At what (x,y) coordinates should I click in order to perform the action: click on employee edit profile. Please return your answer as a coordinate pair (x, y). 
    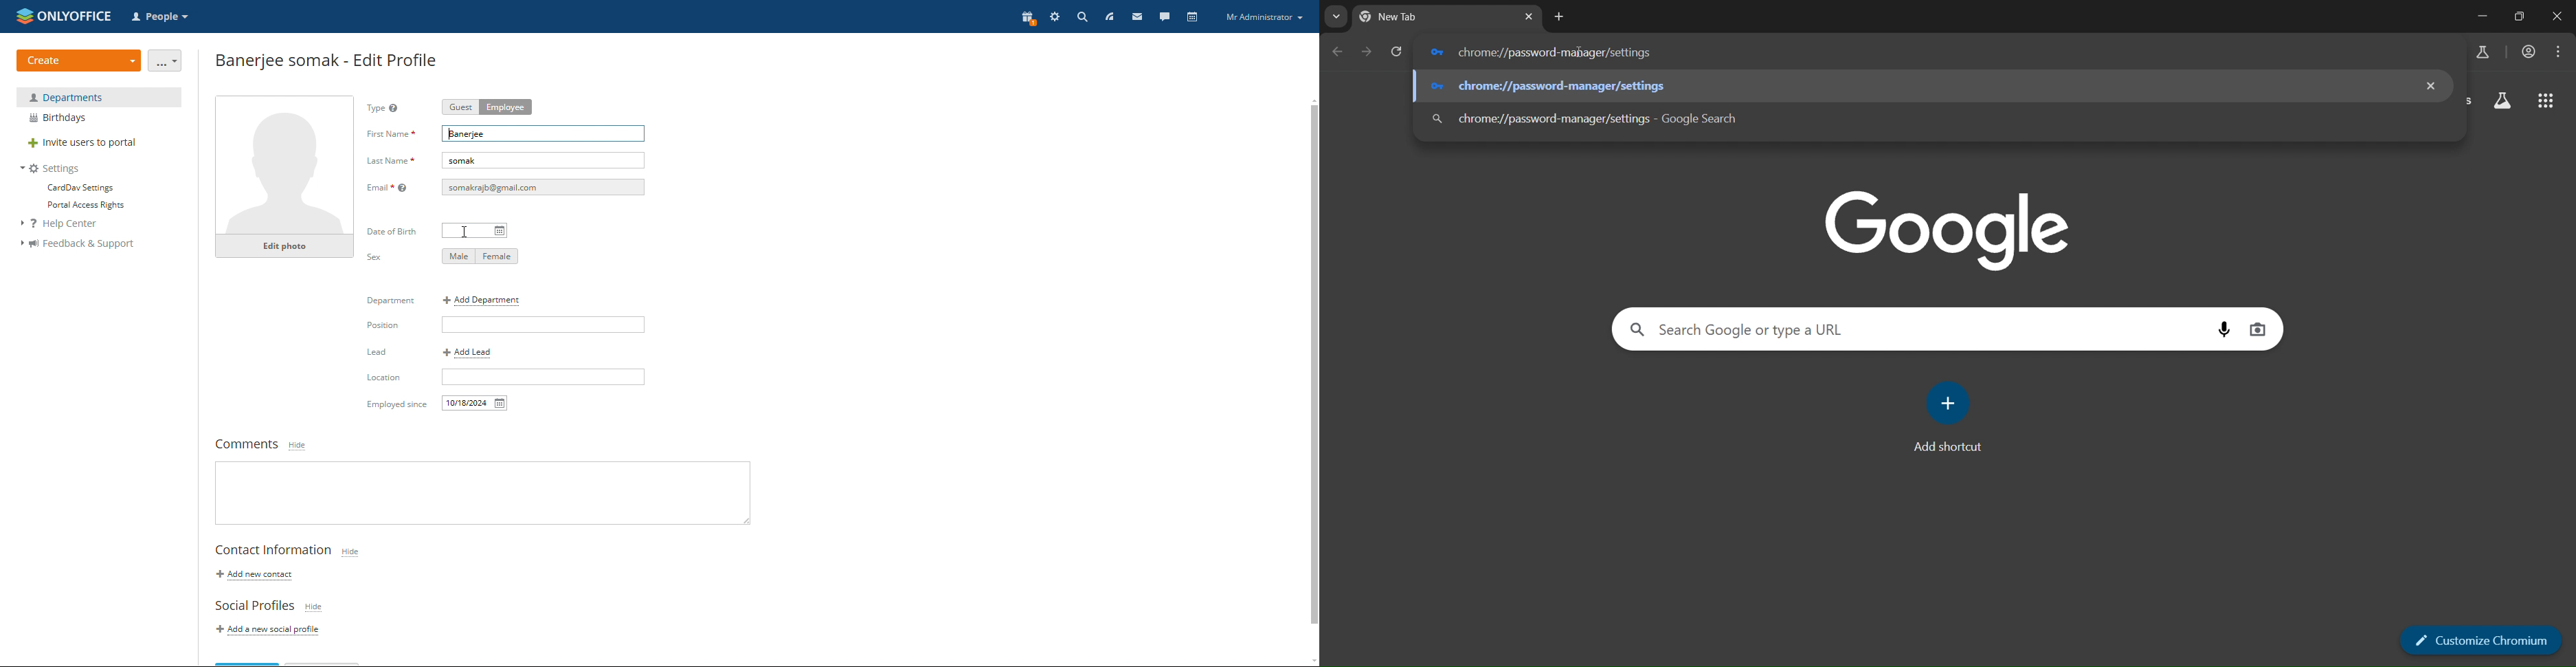
    Looking at the image, I should click on (328, 59).